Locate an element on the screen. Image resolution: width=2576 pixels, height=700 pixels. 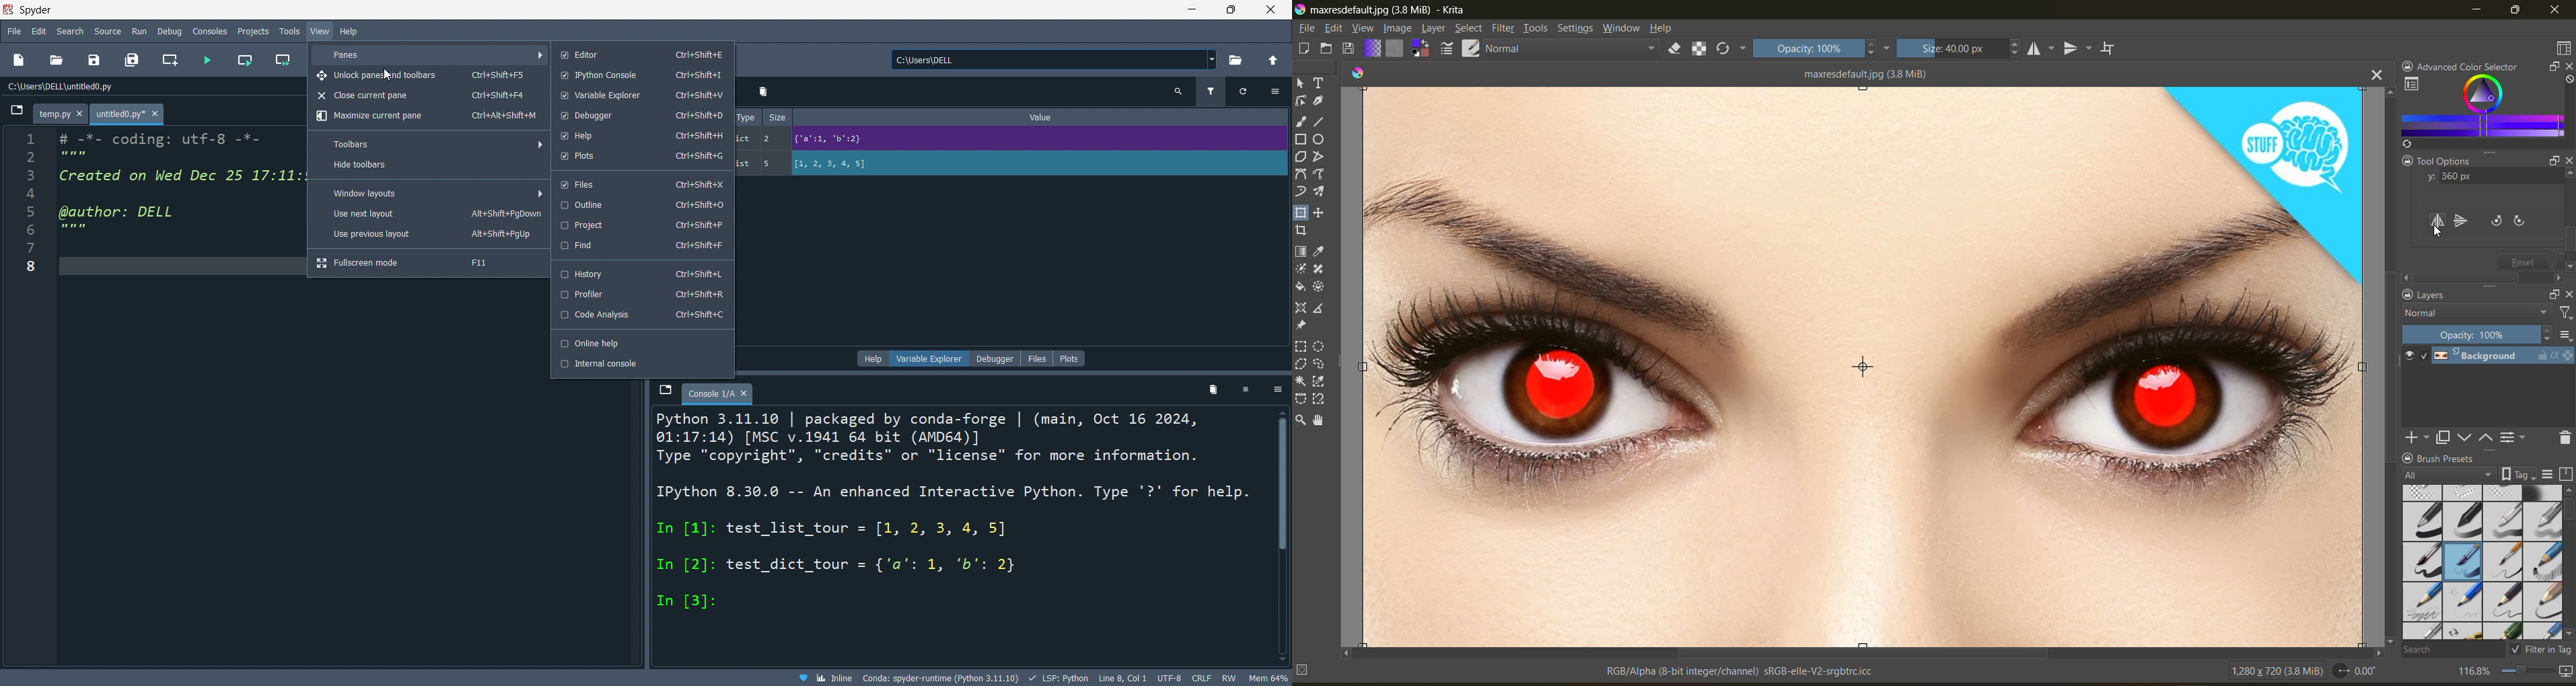
new file is located at coordinates (20, 61).